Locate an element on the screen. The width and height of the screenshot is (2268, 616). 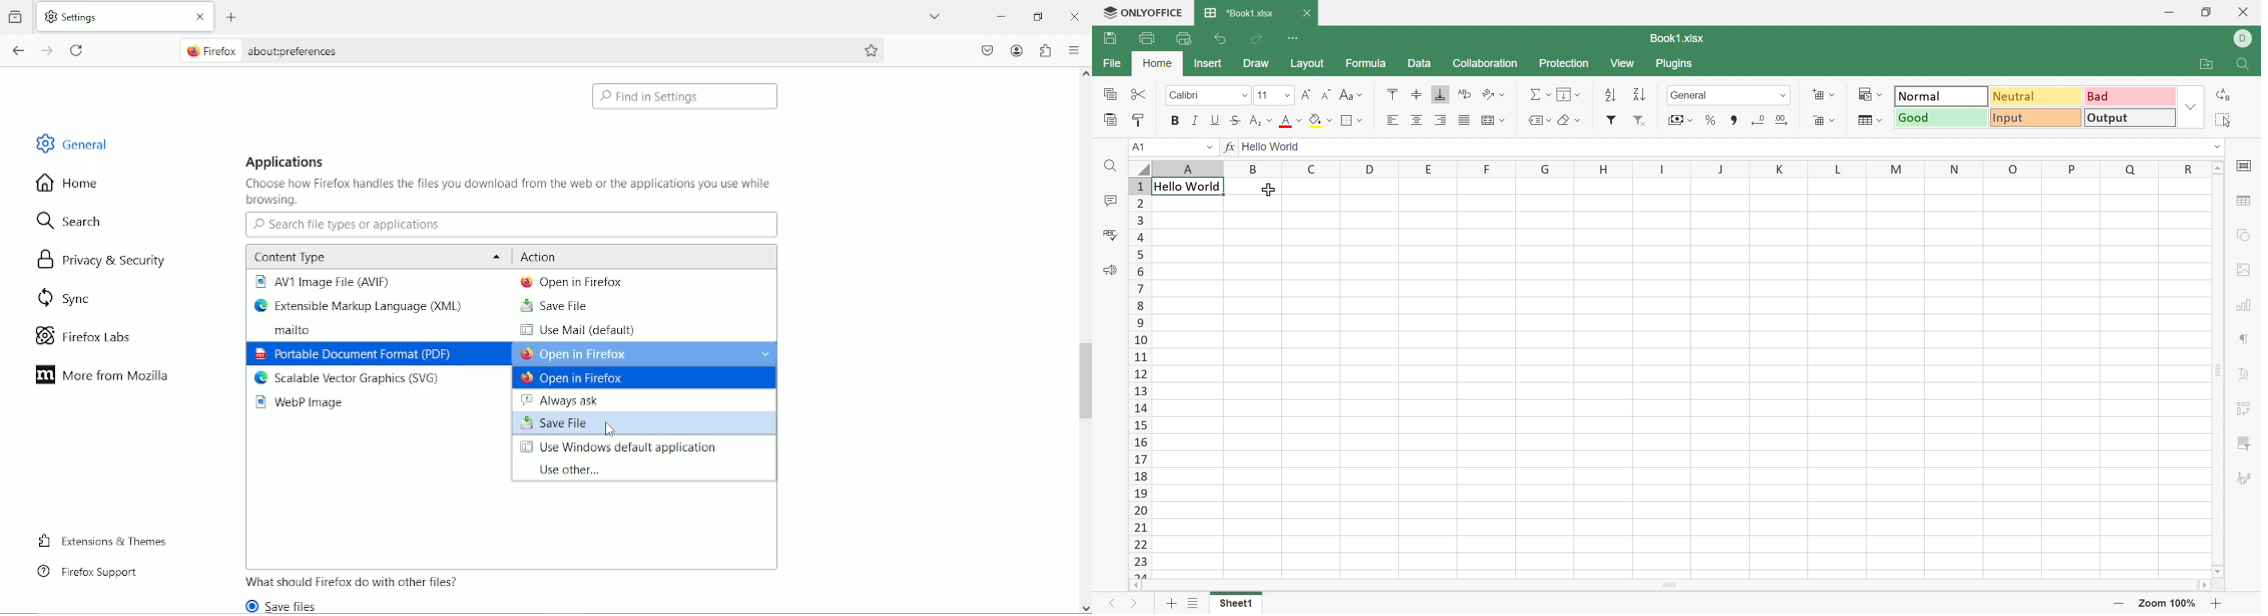
Firefox support is located at coordinates (87, 572).